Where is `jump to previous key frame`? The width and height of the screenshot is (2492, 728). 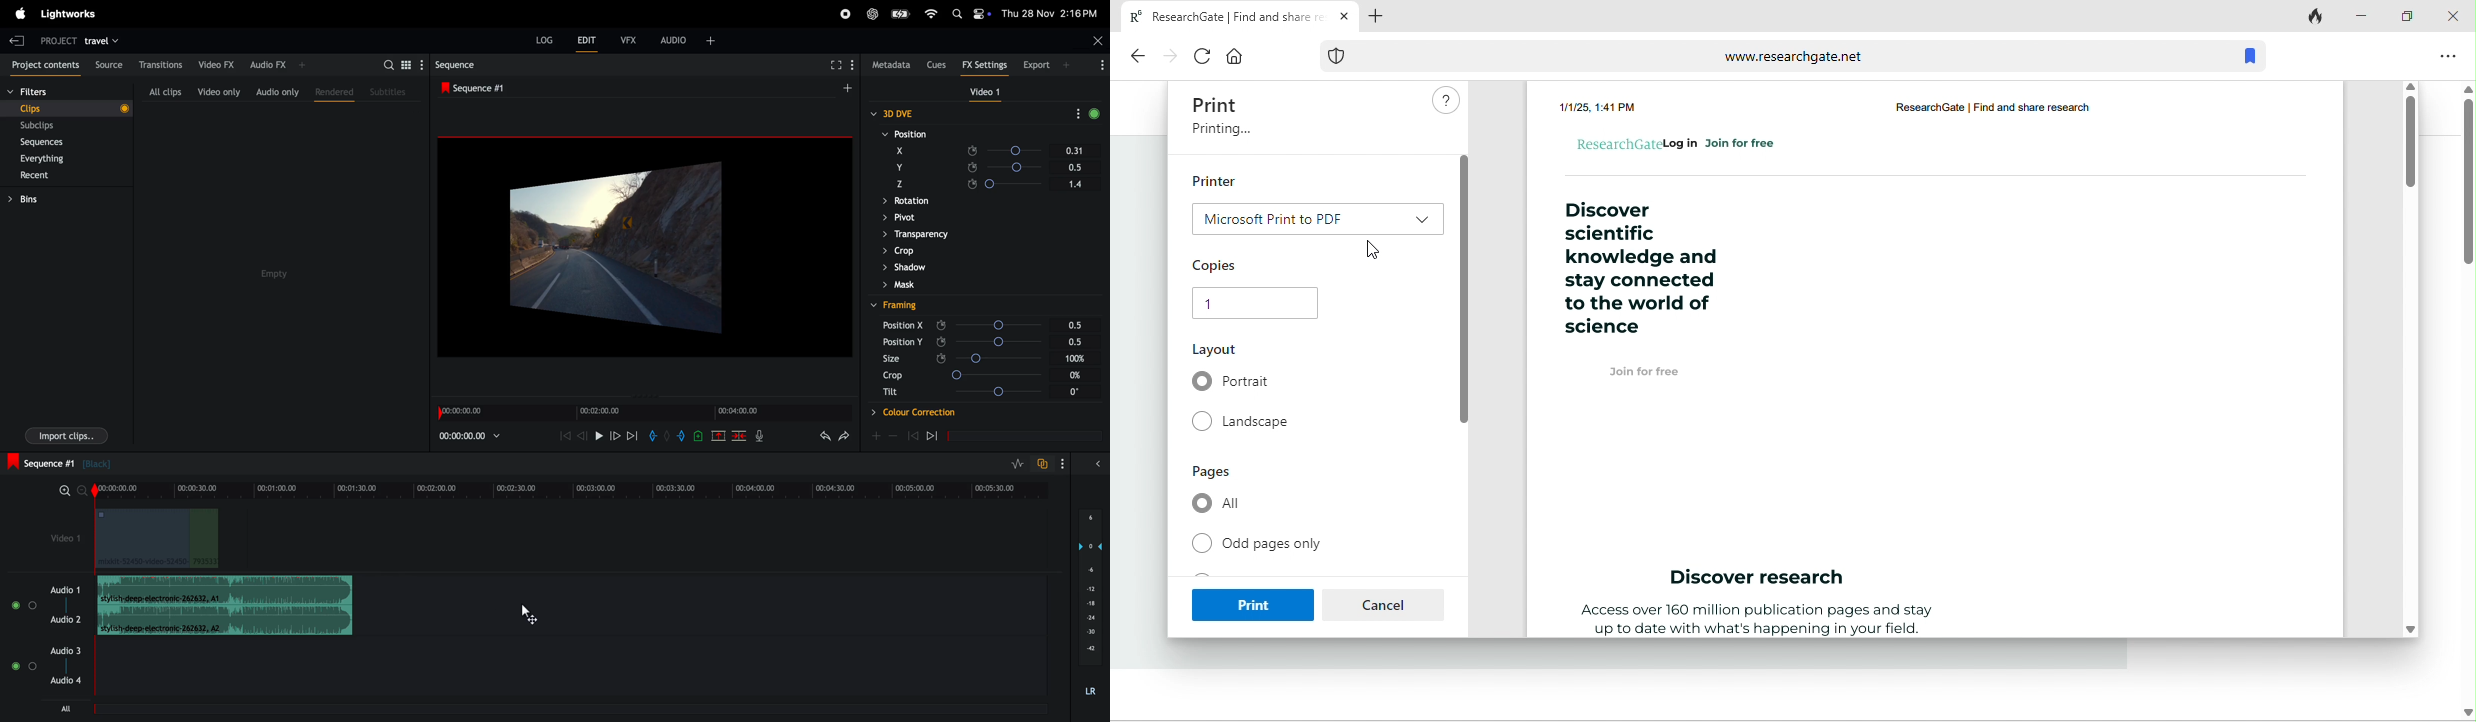
jump to previous key frame is located at coordinates (913, 435).